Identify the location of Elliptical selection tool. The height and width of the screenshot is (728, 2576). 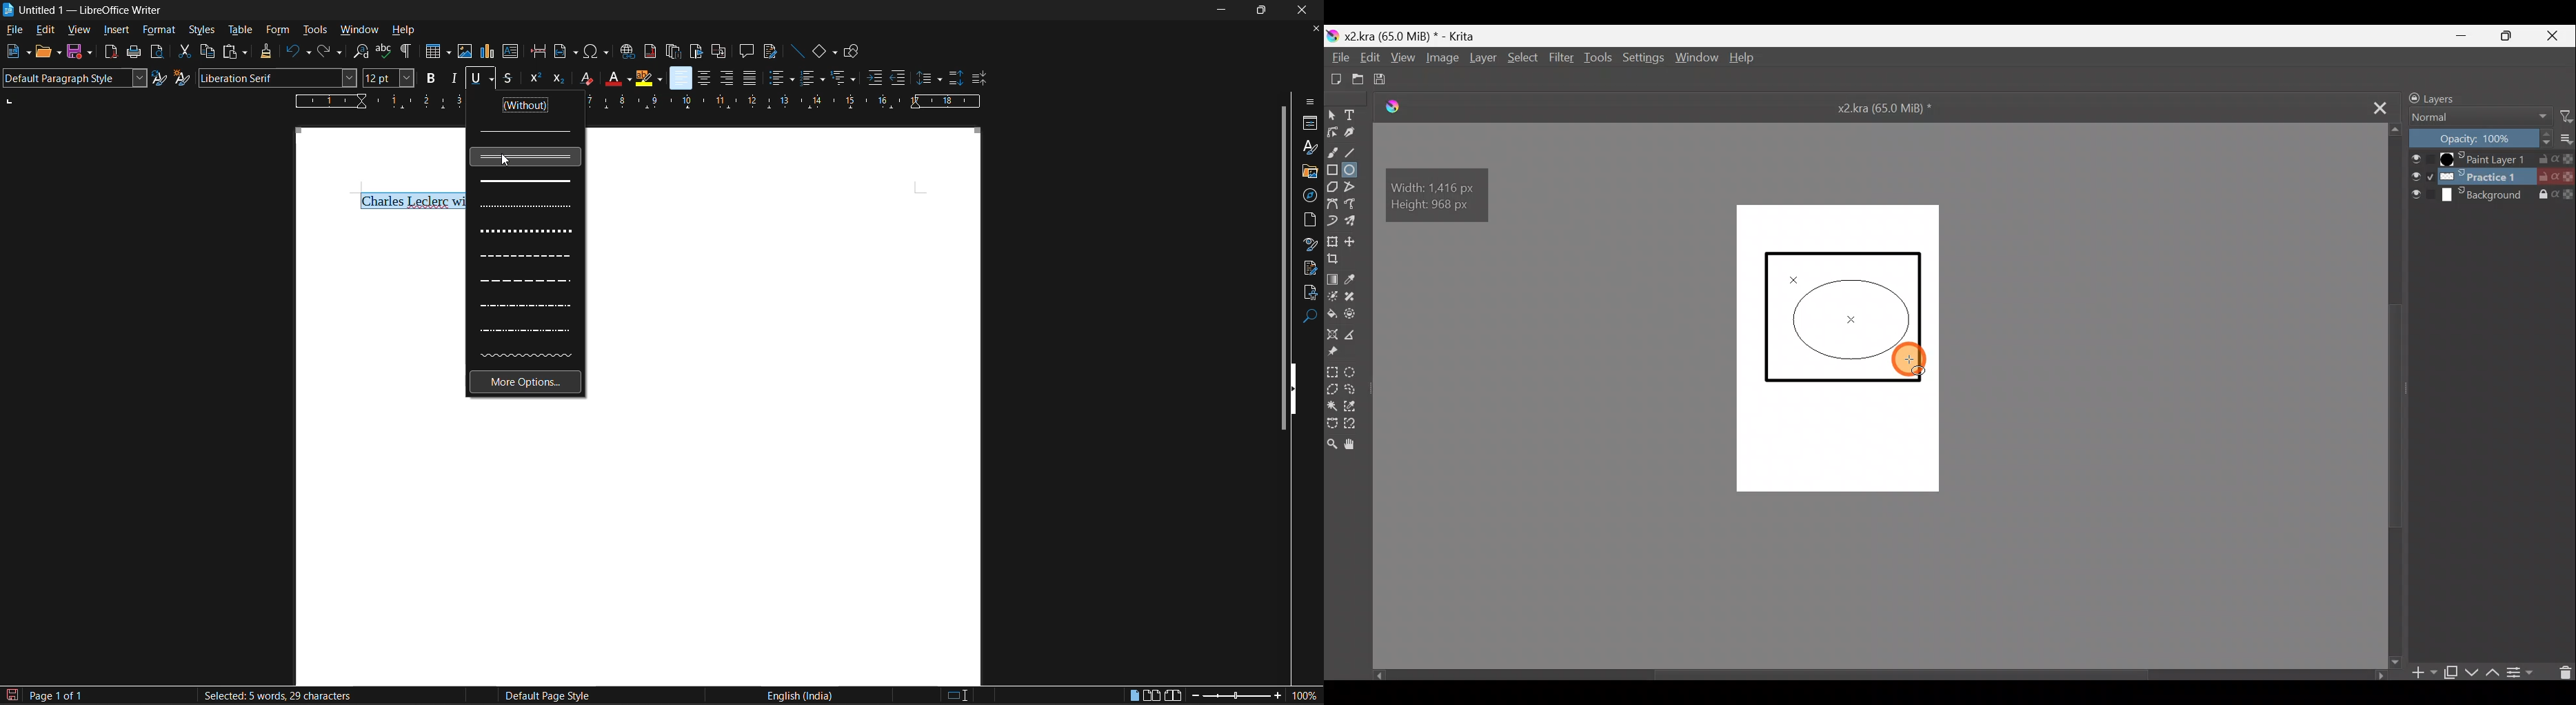
(1353, 371).